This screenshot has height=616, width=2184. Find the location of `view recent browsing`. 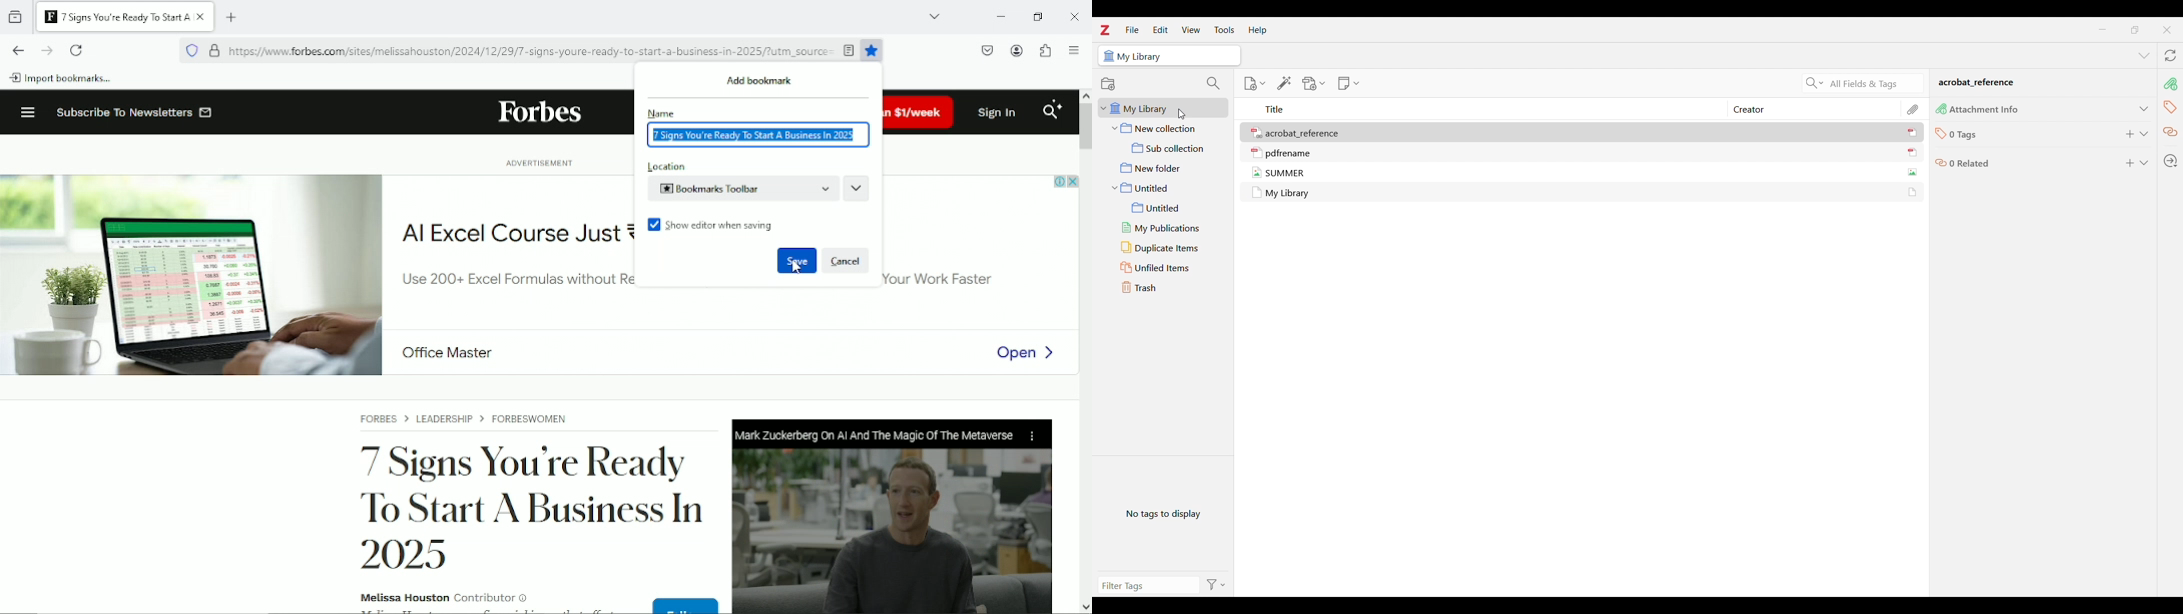

view recent browsing is located at coordinates (15, 16).